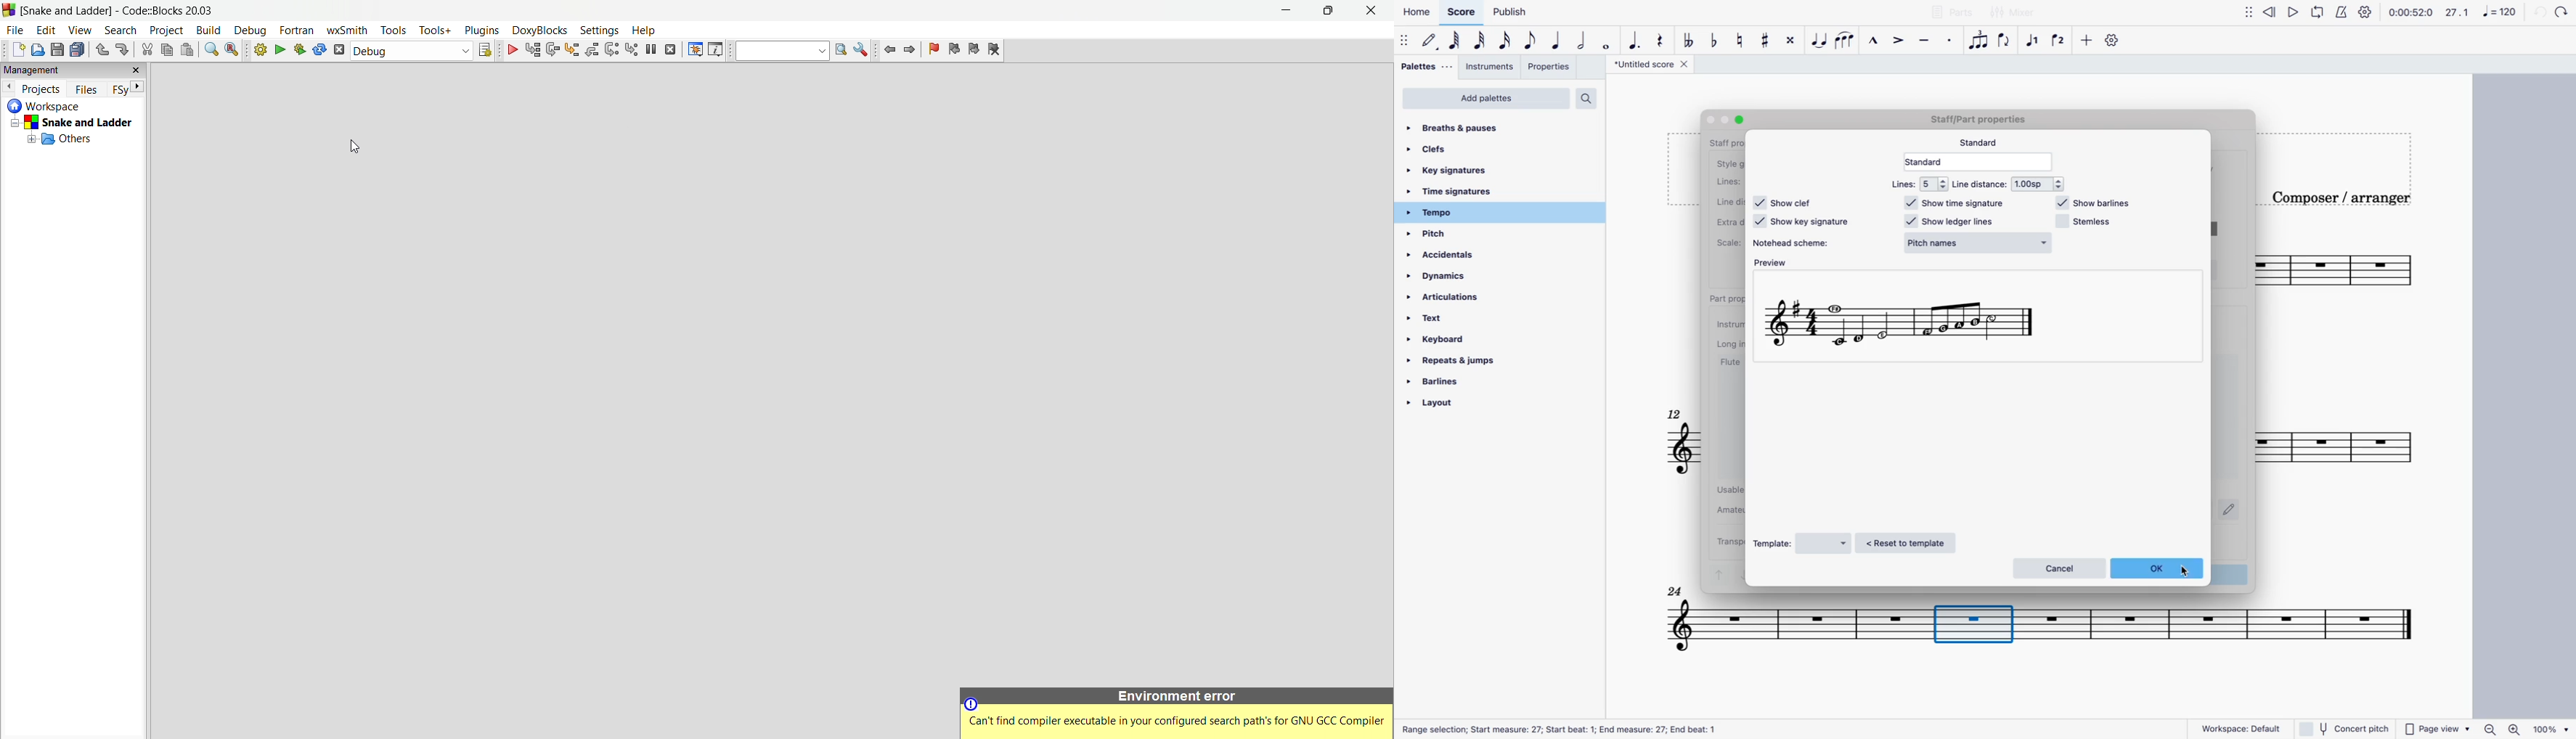  I want to click on search, so click(123, 30).